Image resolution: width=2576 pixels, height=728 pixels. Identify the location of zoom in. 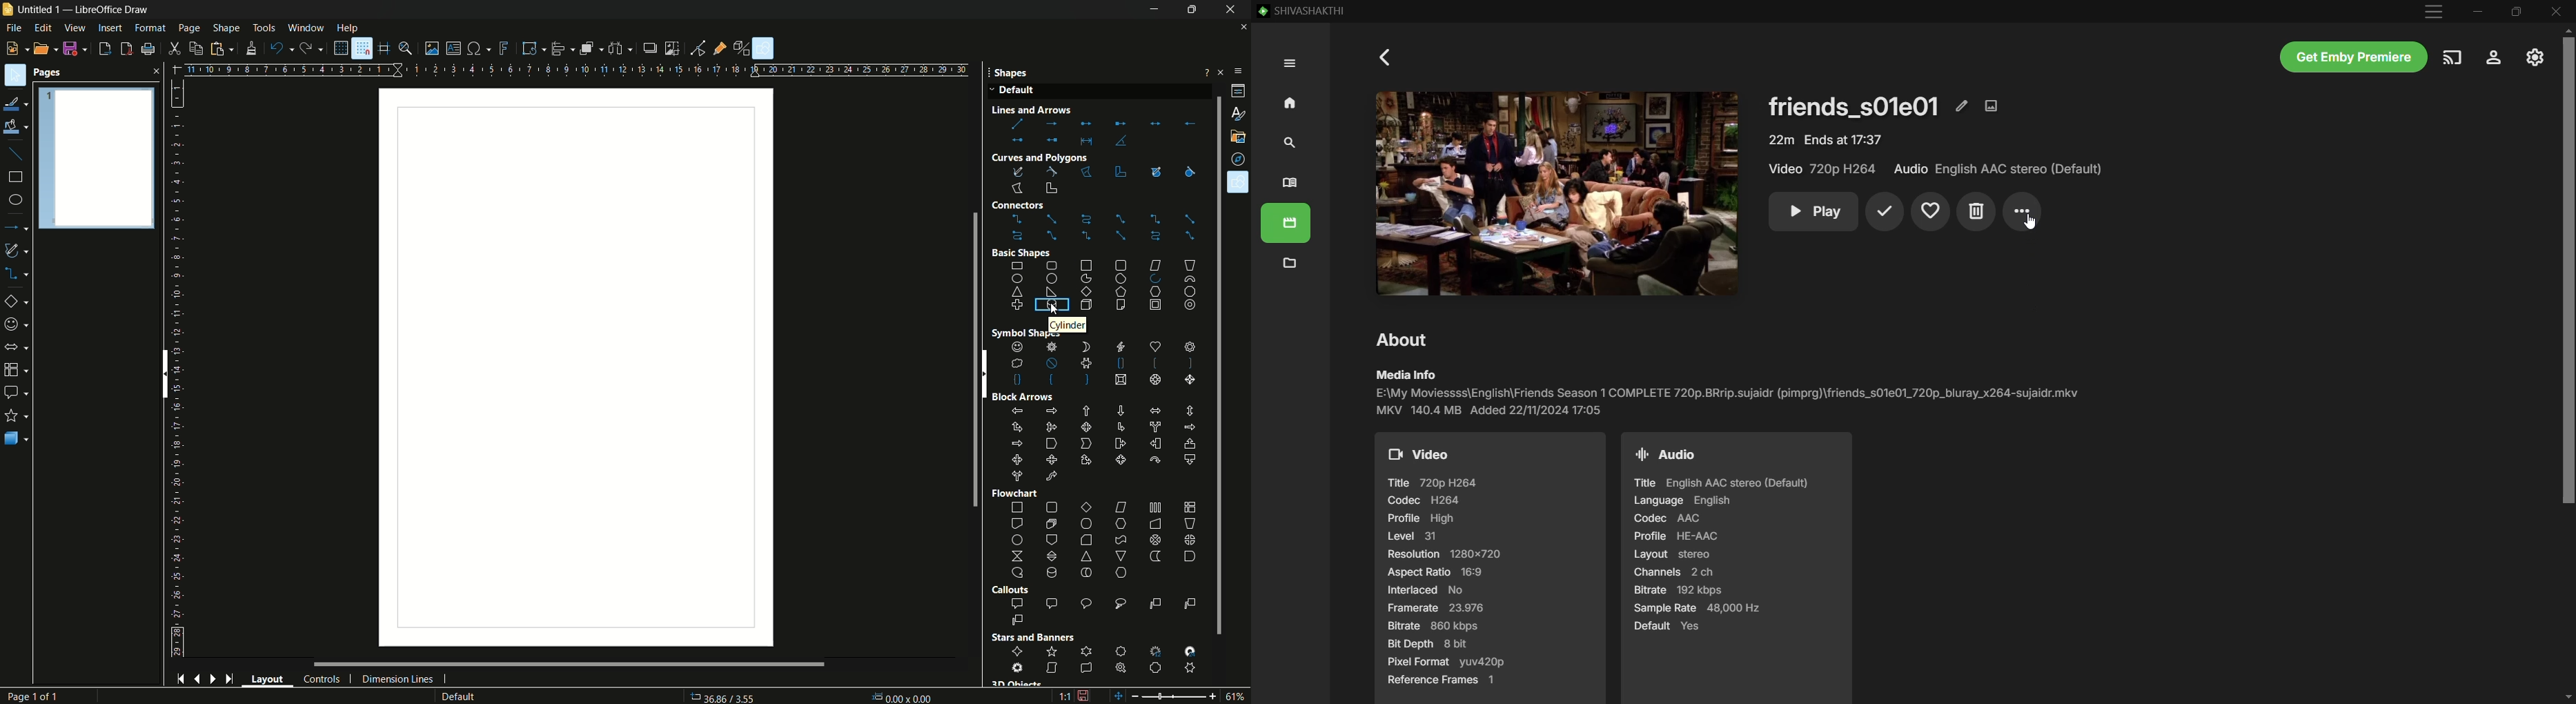
(1214, 695).